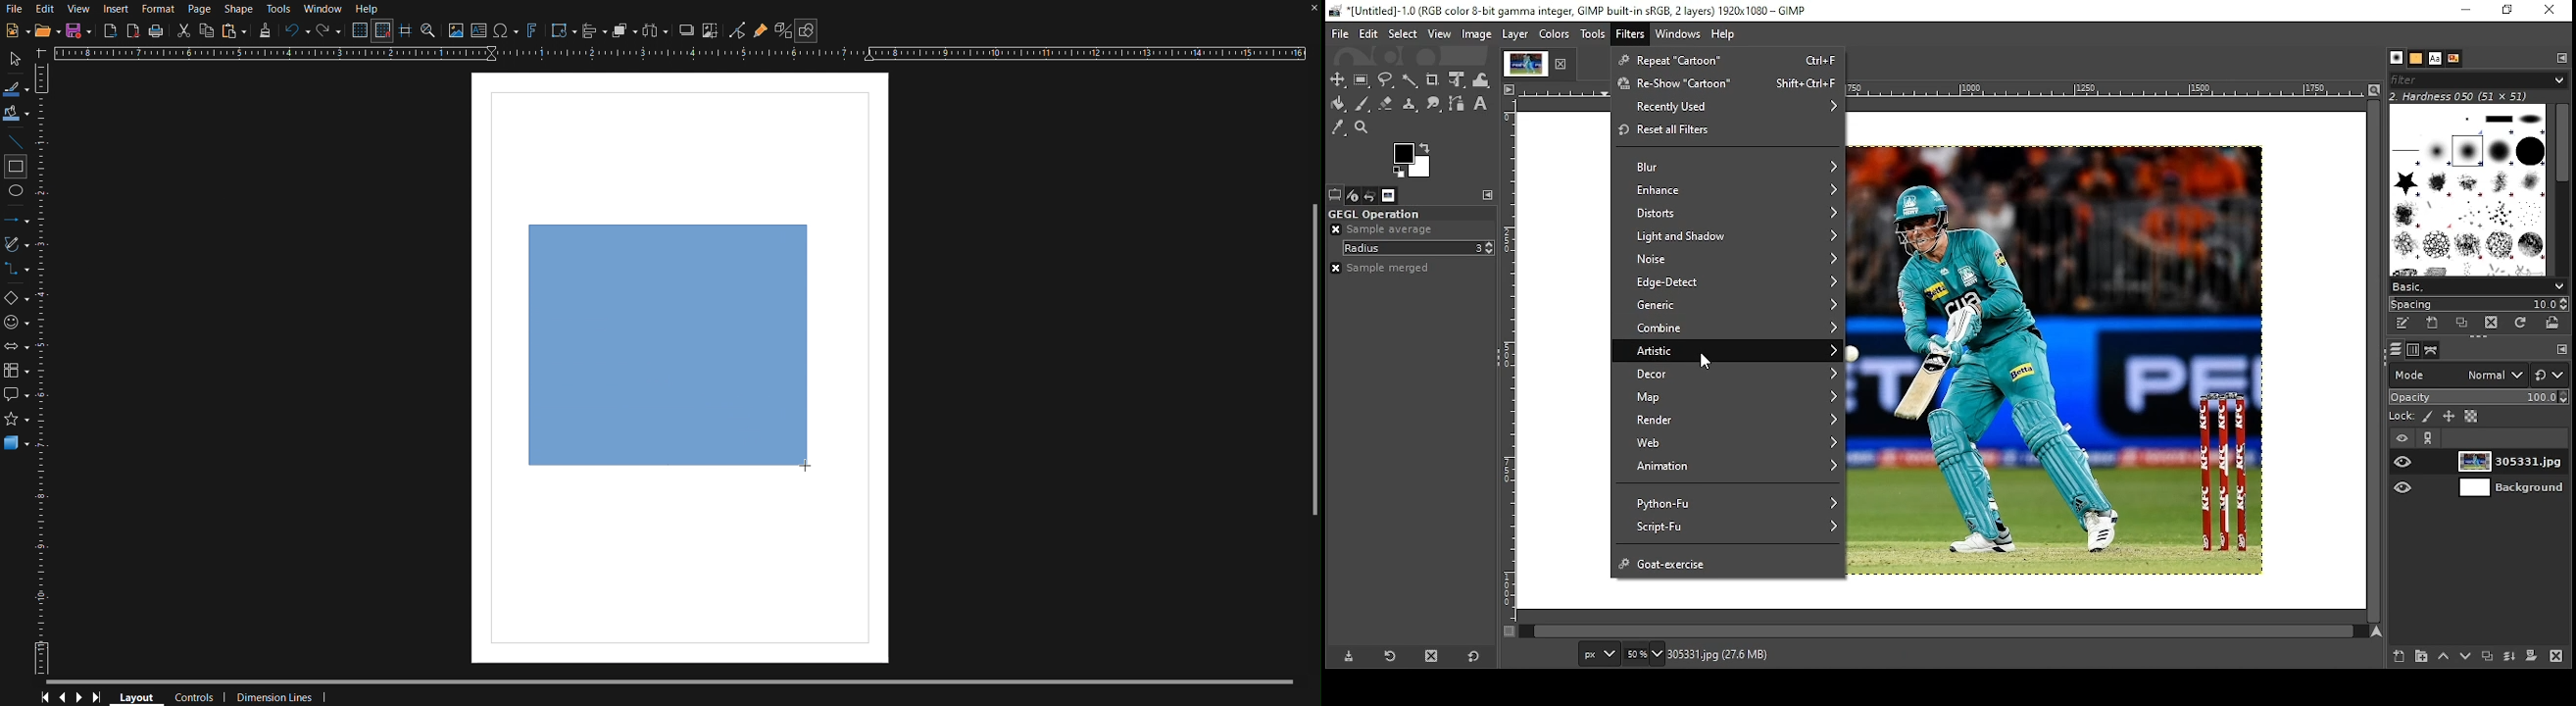 This screenshot has height=728, width=2576. What do you see at coordinates (2466, 657) in the screenshot?
I see `move layer one step down` at bounding box center [2466, 657].